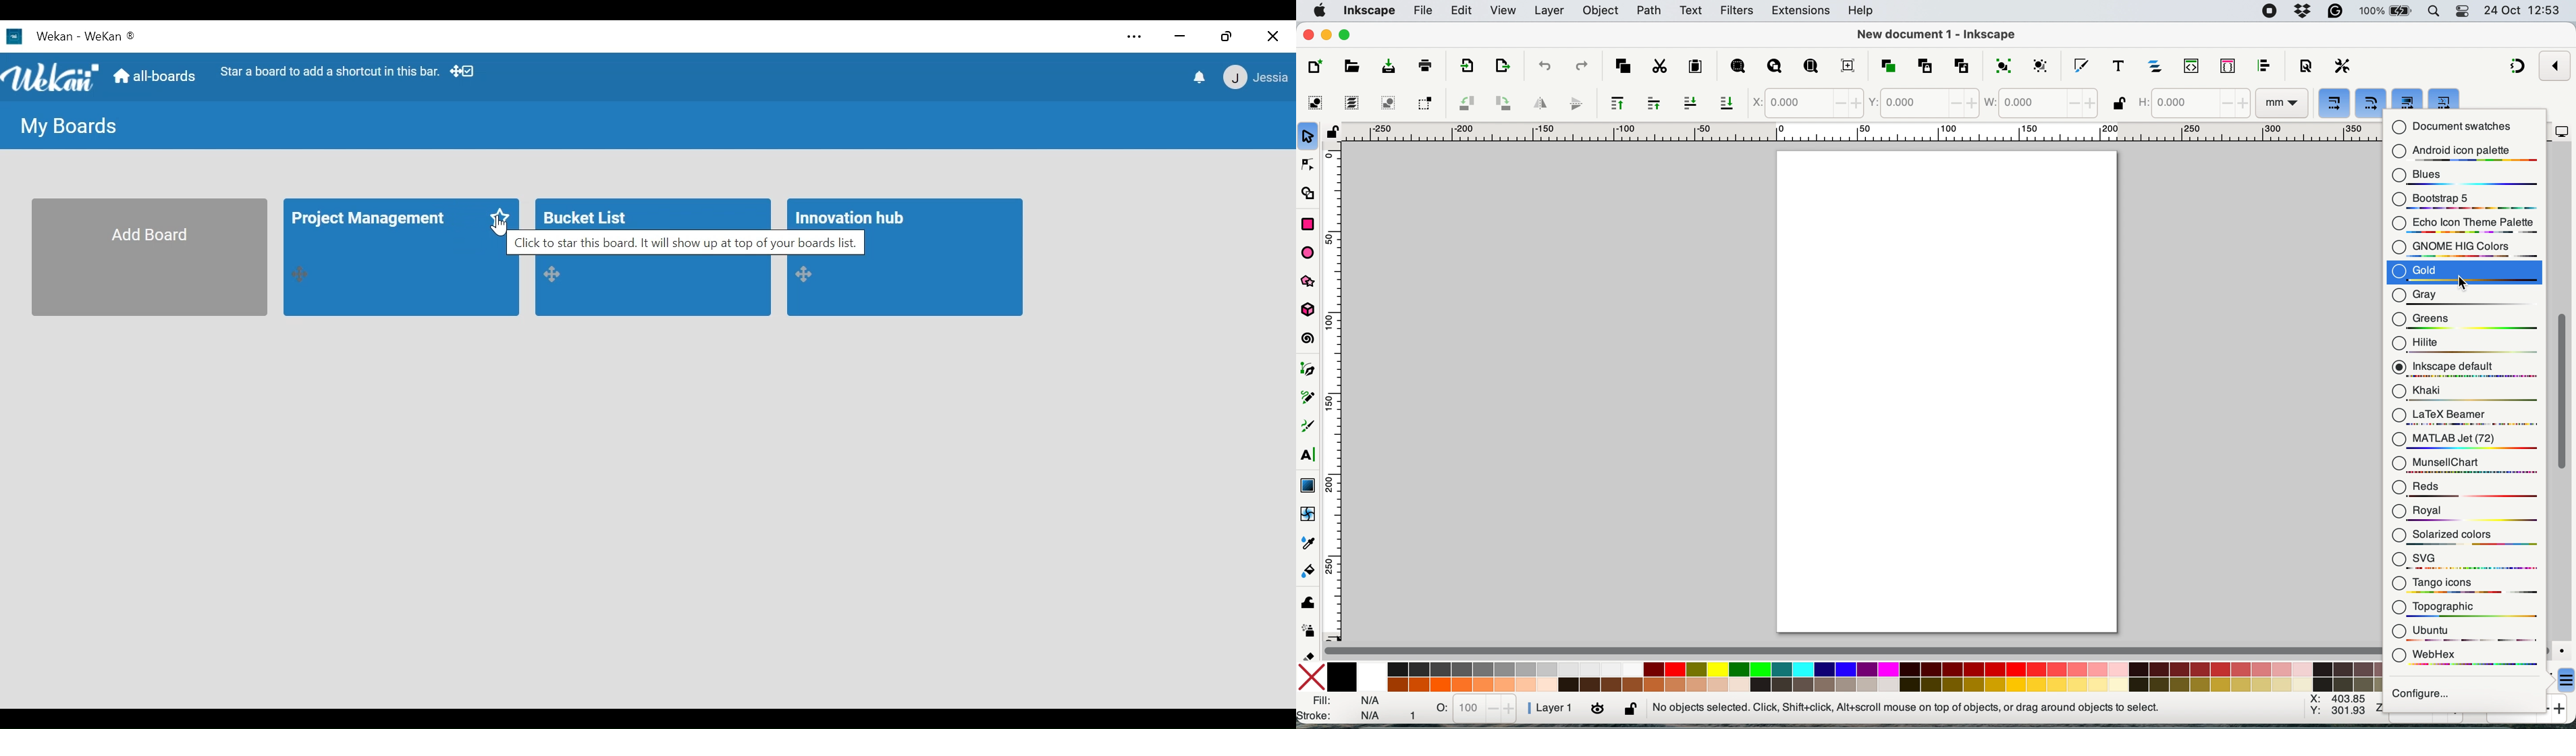 Image resolution: width=2576 pixels, height=756 pixels. What do you see at coordinates (2461, 489) in the screenshot?
I see `reds` at bounding box center [2461, 489].